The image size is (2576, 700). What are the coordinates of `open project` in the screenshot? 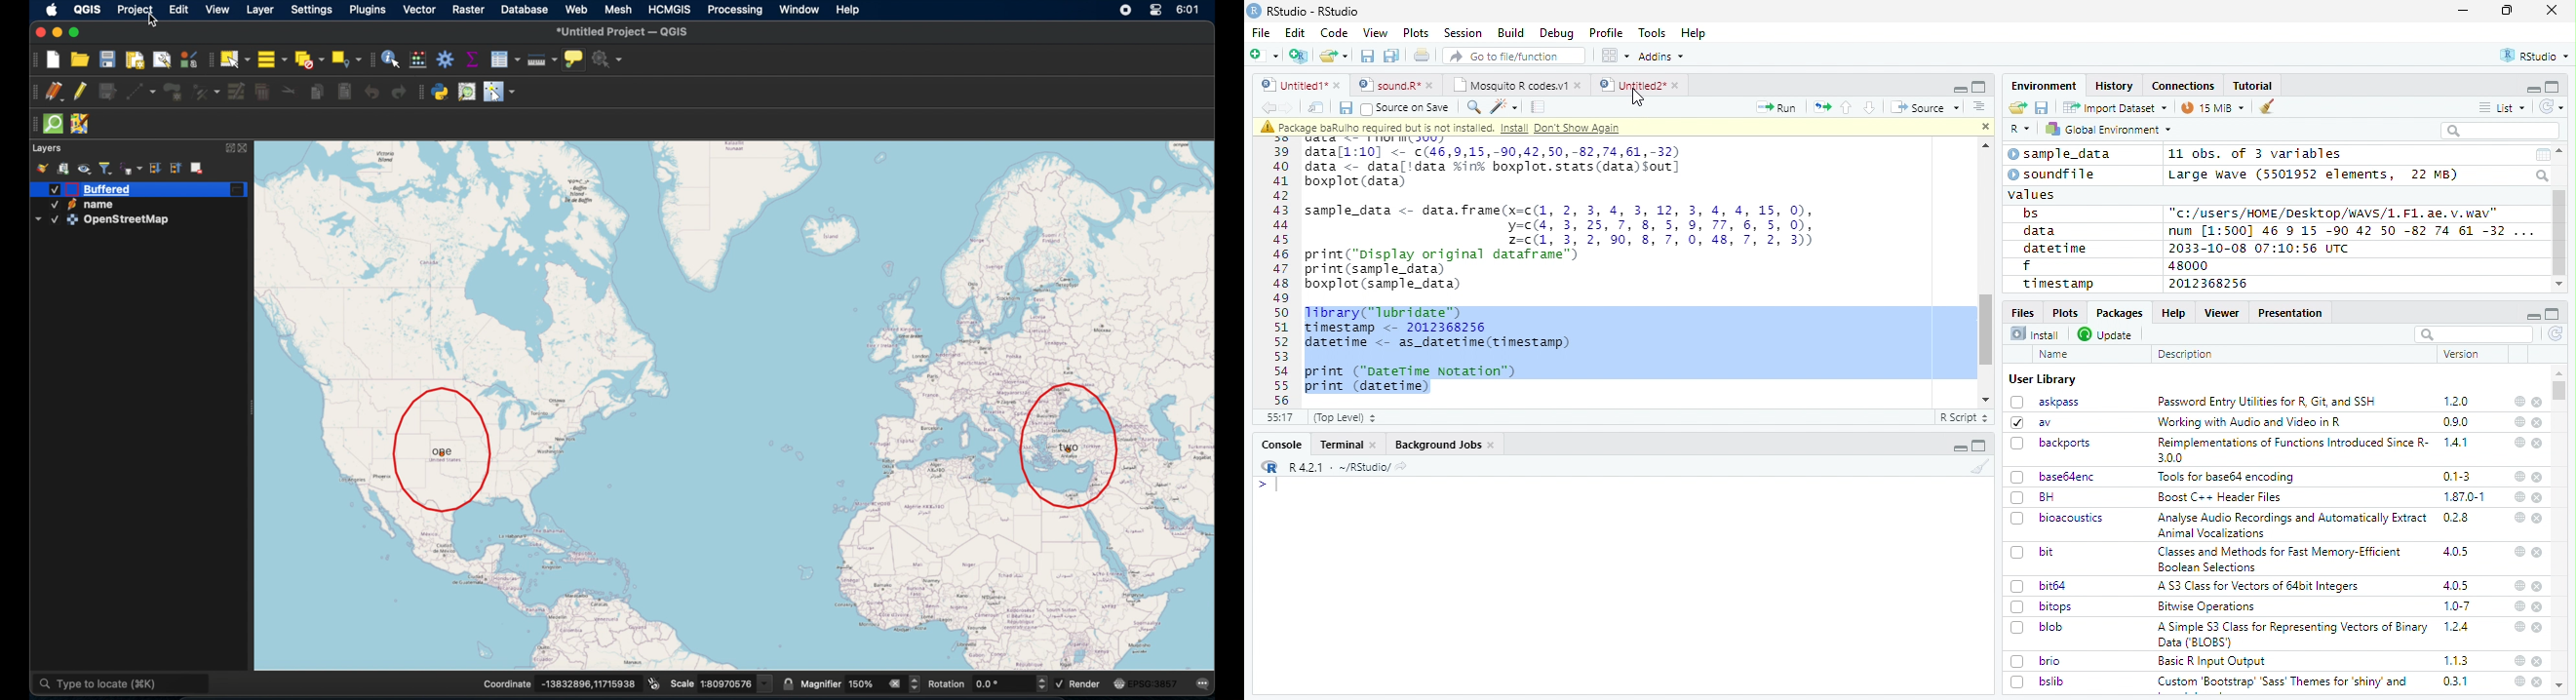 It's located at (83, 58).